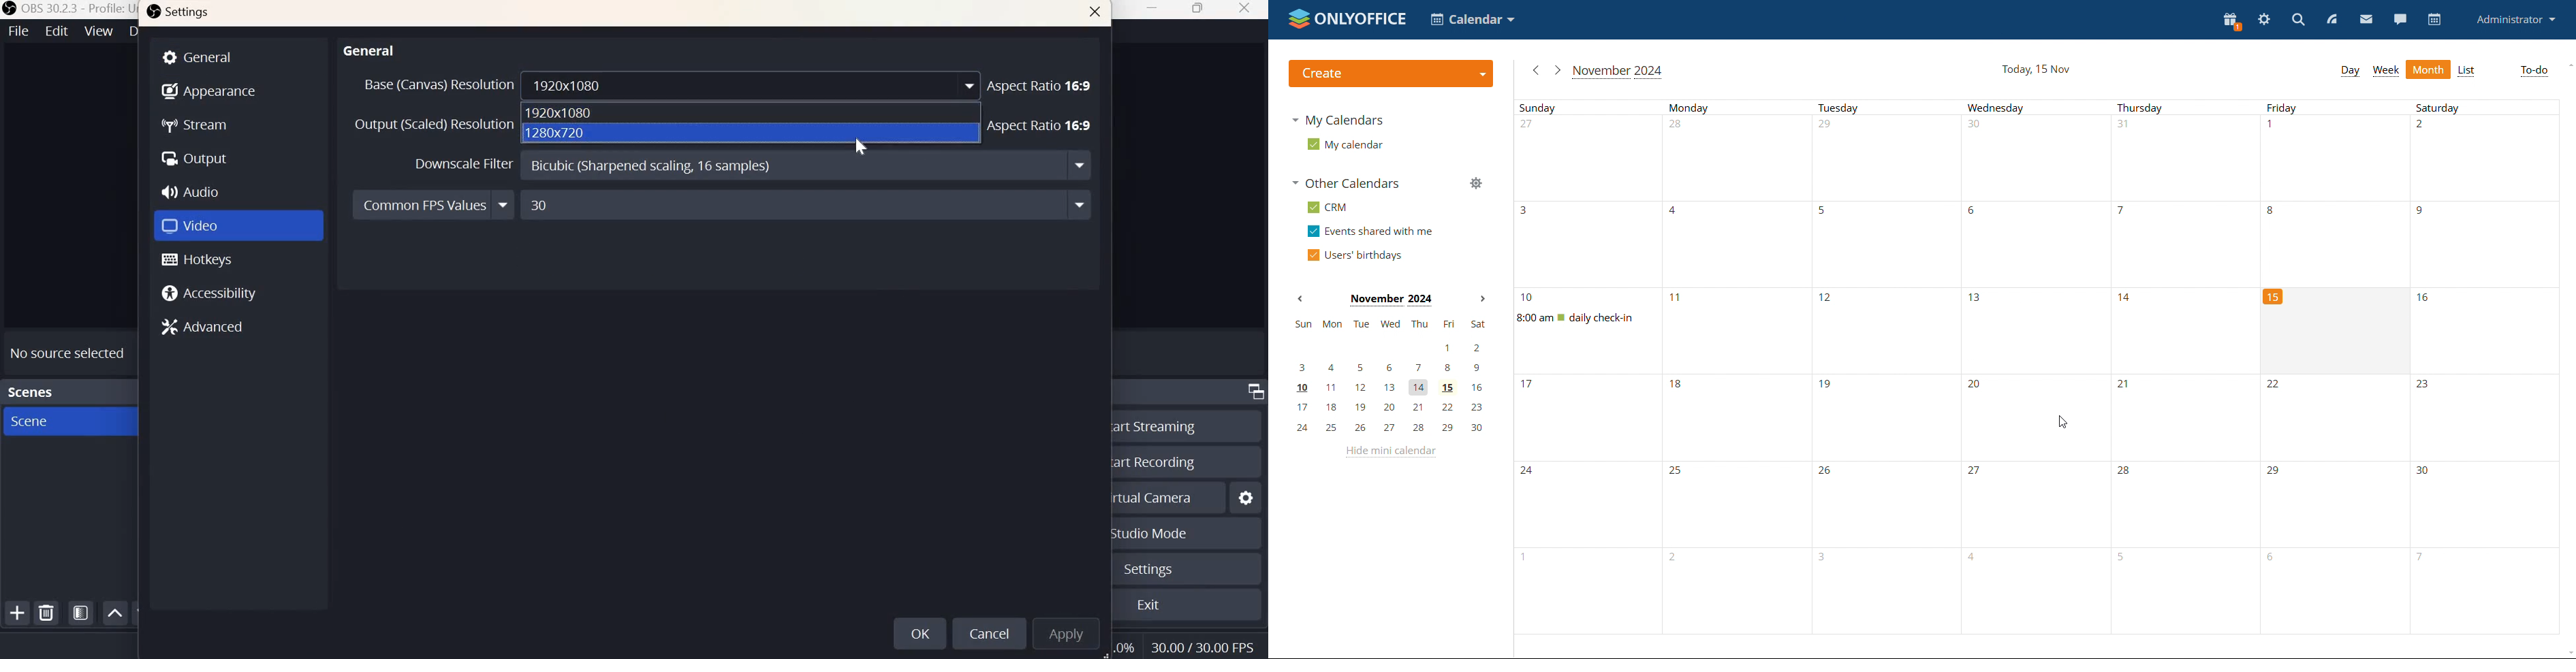  I want to click on Studio mode, so click(1149, 534).